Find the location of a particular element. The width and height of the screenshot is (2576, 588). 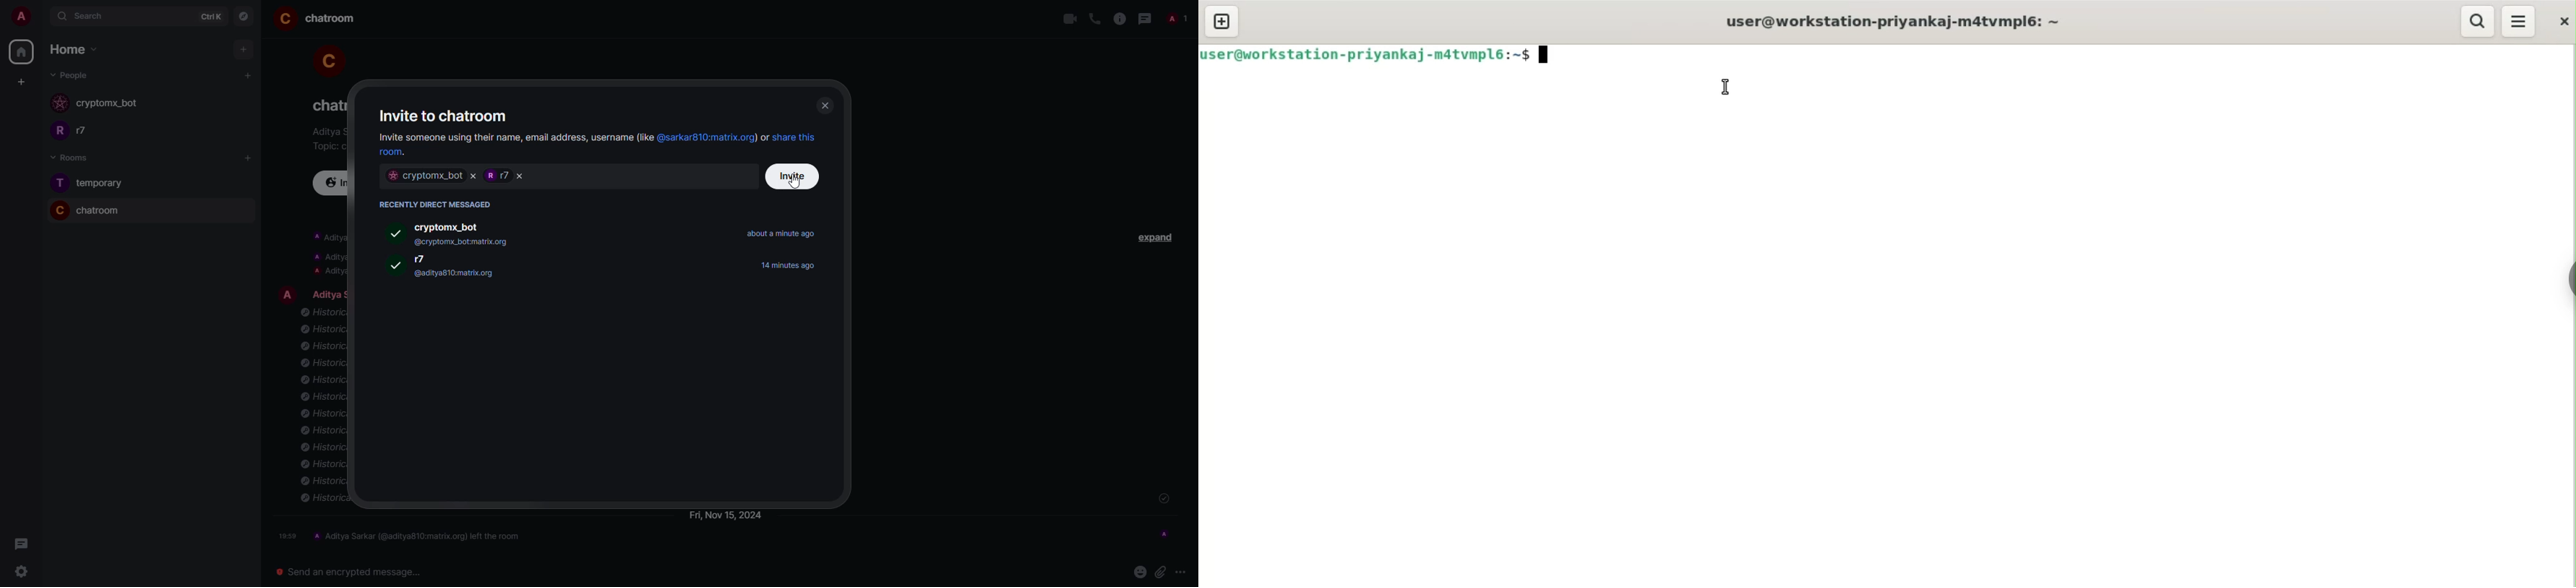

room is located at coordinates (325, 105).